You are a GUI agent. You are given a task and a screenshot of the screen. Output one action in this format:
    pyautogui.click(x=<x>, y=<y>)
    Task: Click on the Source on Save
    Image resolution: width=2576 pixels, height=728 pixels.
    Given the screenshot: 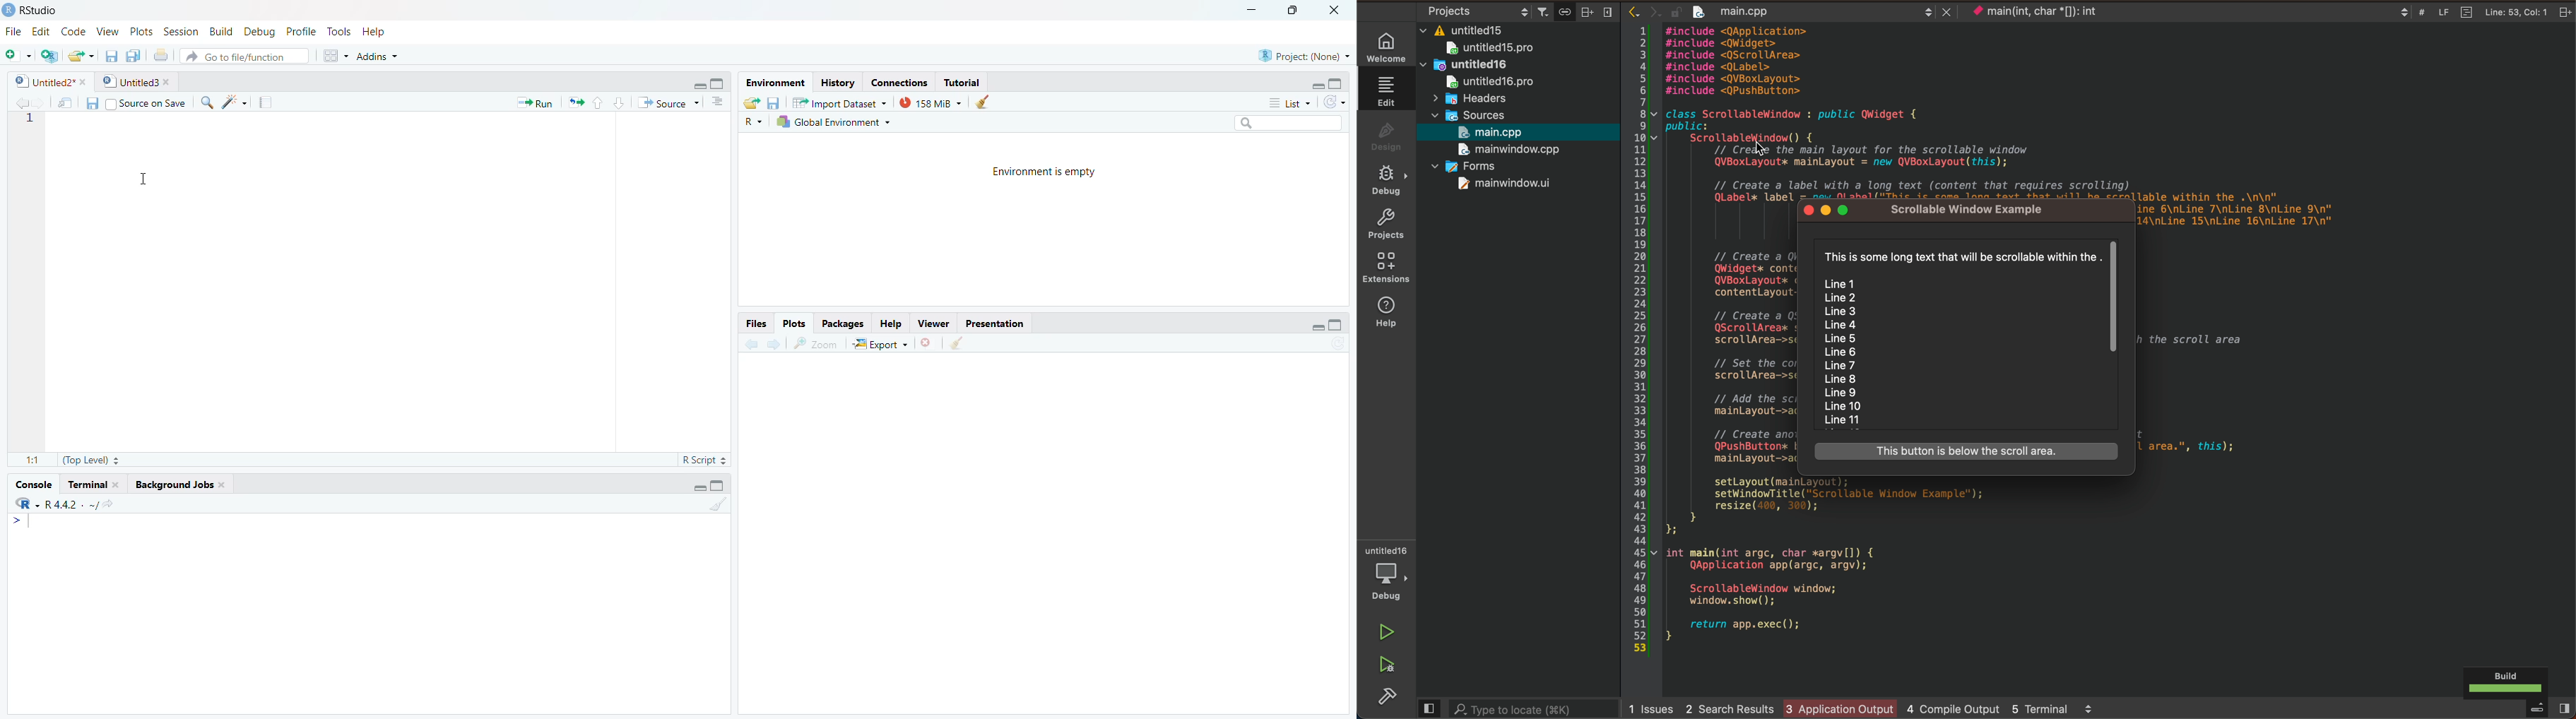 What is the action you would take?
    pyautogui.click(x=149, y=102)
    